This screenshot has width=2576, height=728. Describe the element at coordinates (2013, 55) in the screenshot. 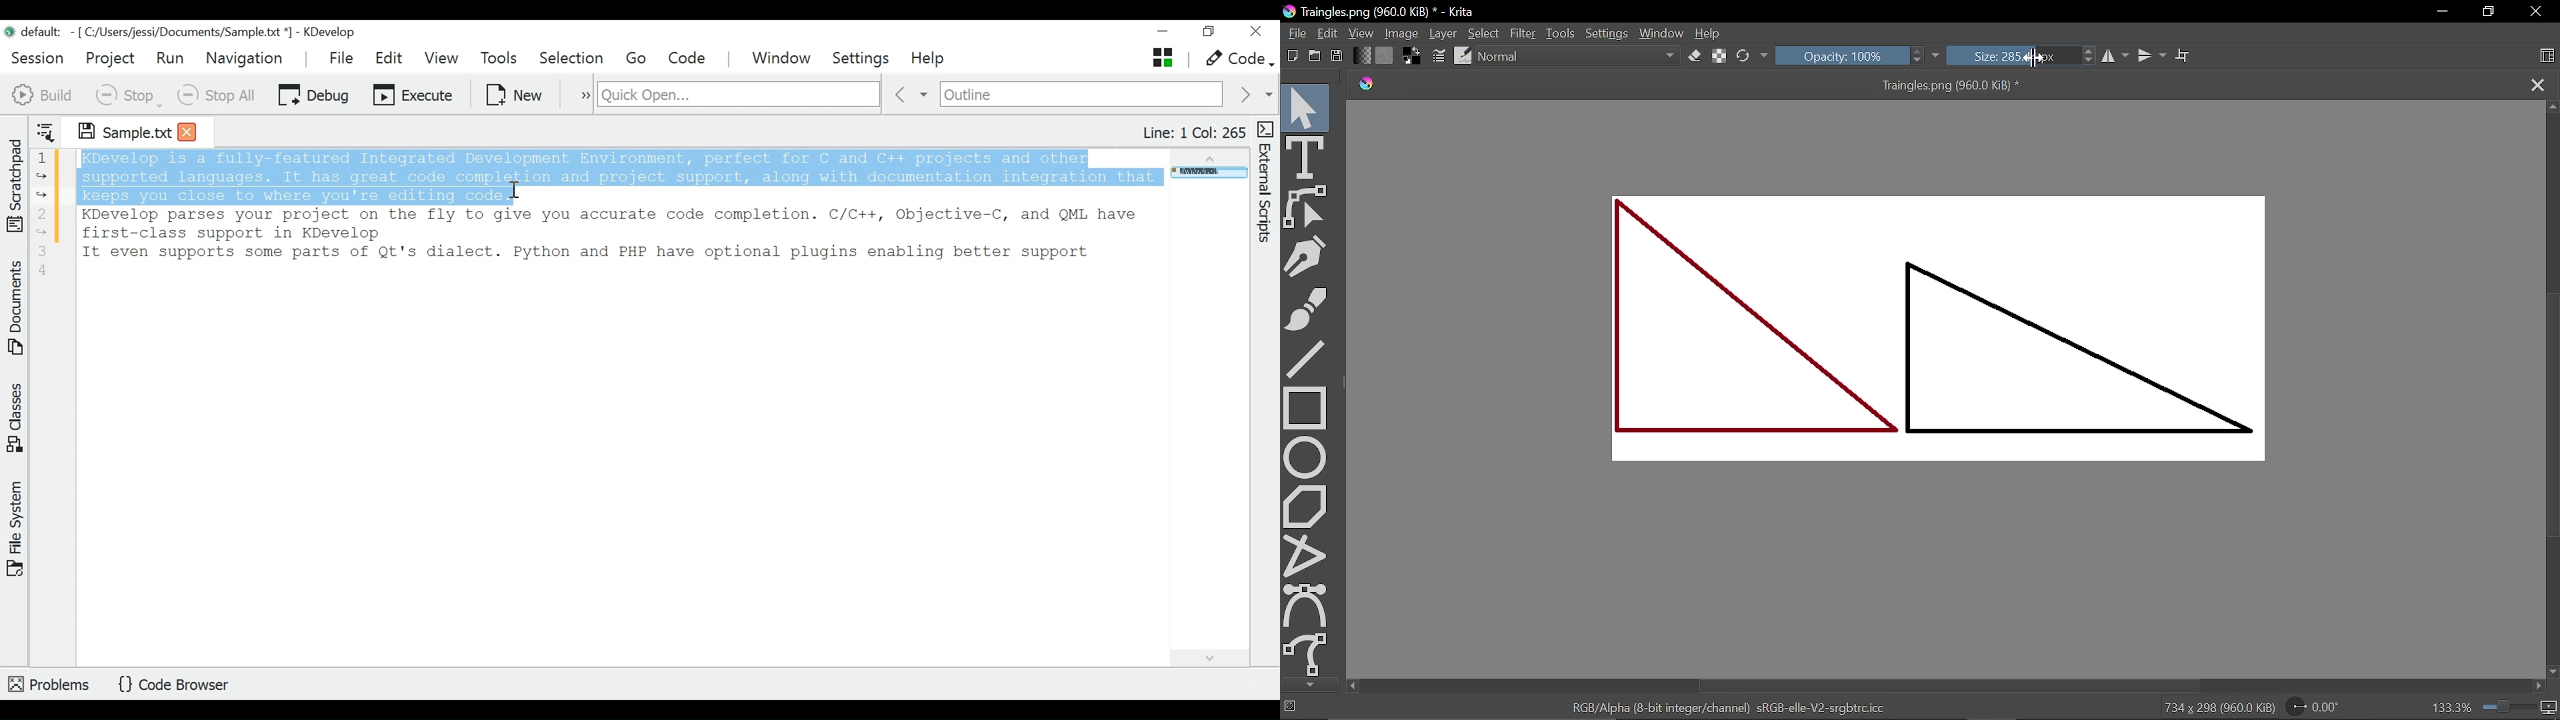

I see `Size: 285.44 px` at that location.